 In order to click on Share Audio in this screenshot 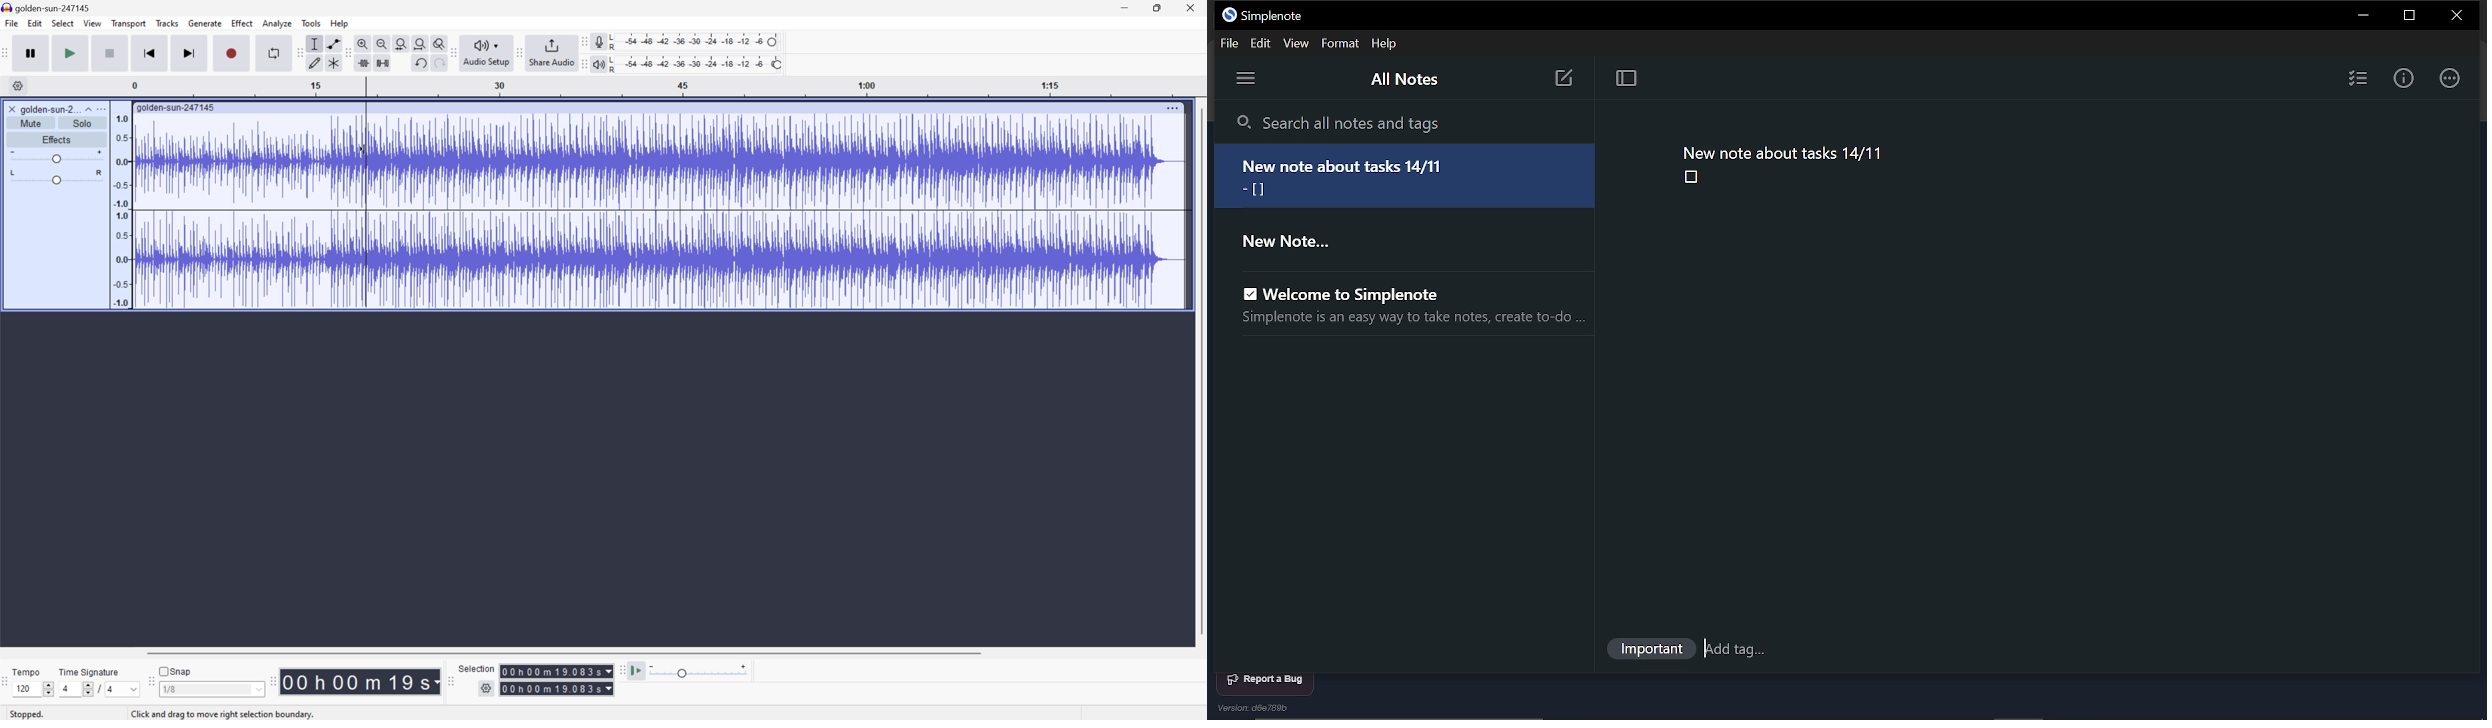, I will do `click(550, 52)`.